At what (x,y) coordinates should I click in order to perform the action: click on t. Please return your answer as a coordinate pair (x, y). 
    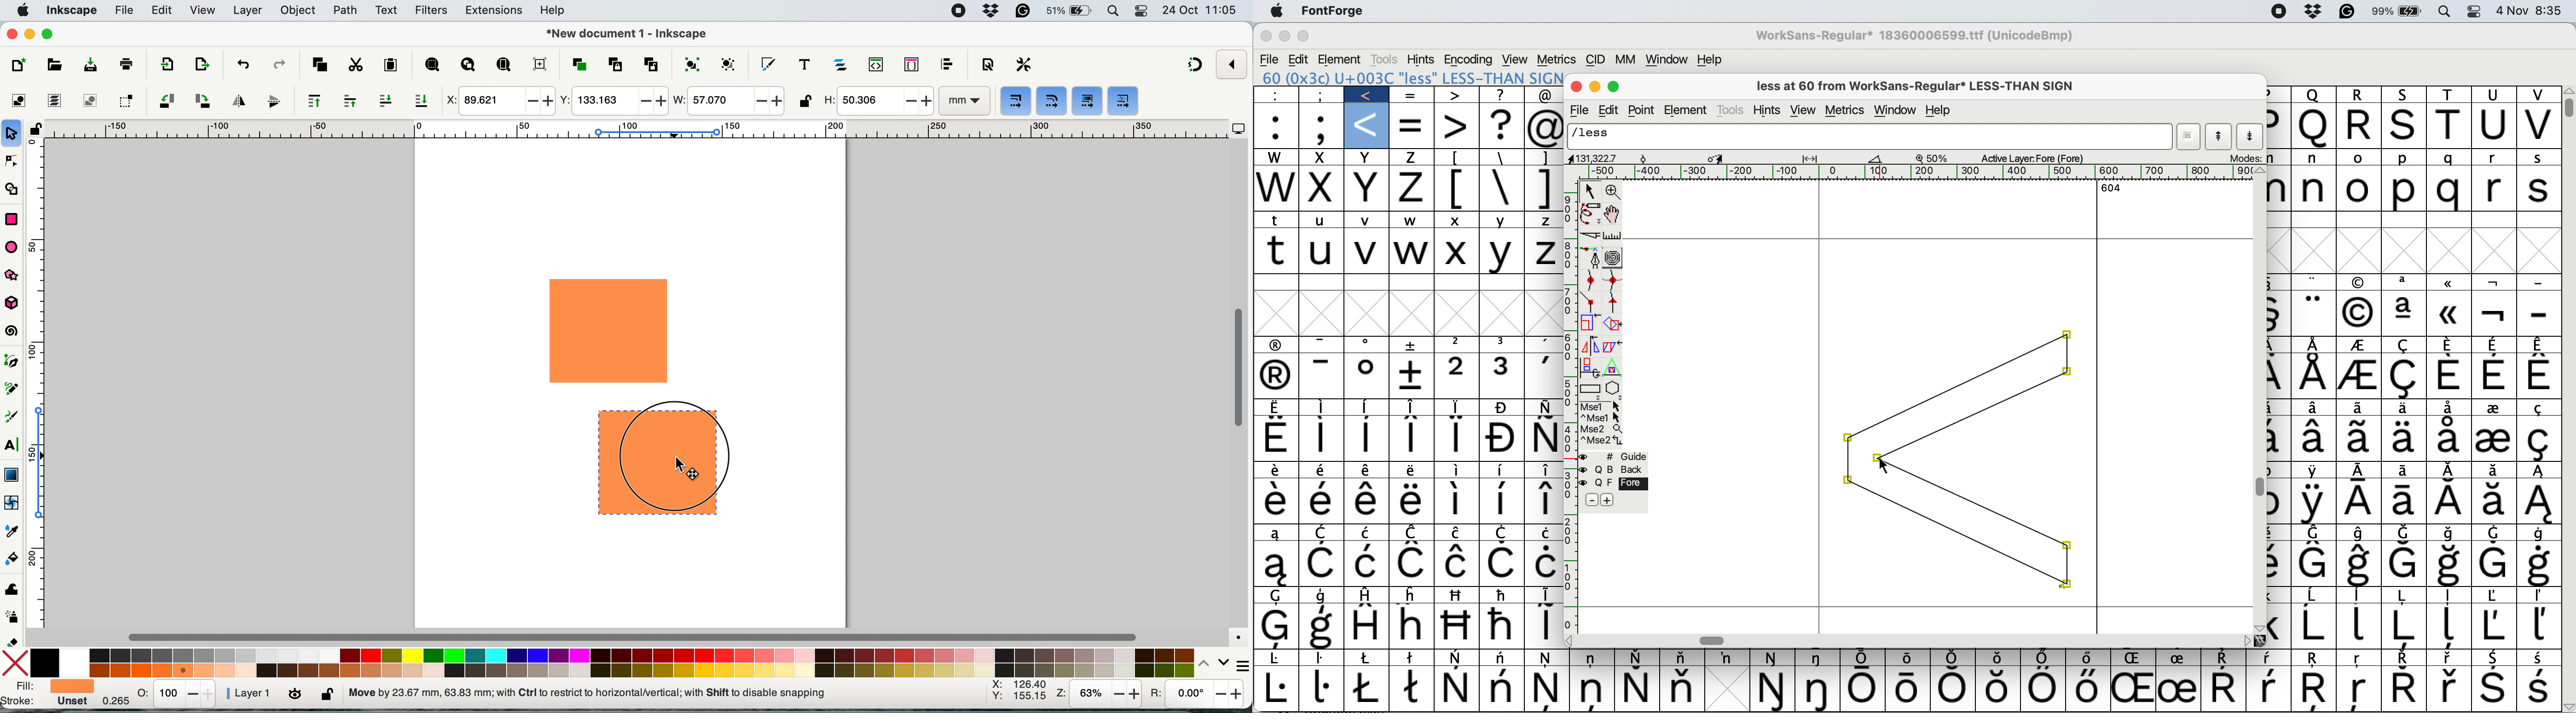
    Looking at the image, I should click on (2449, 125).